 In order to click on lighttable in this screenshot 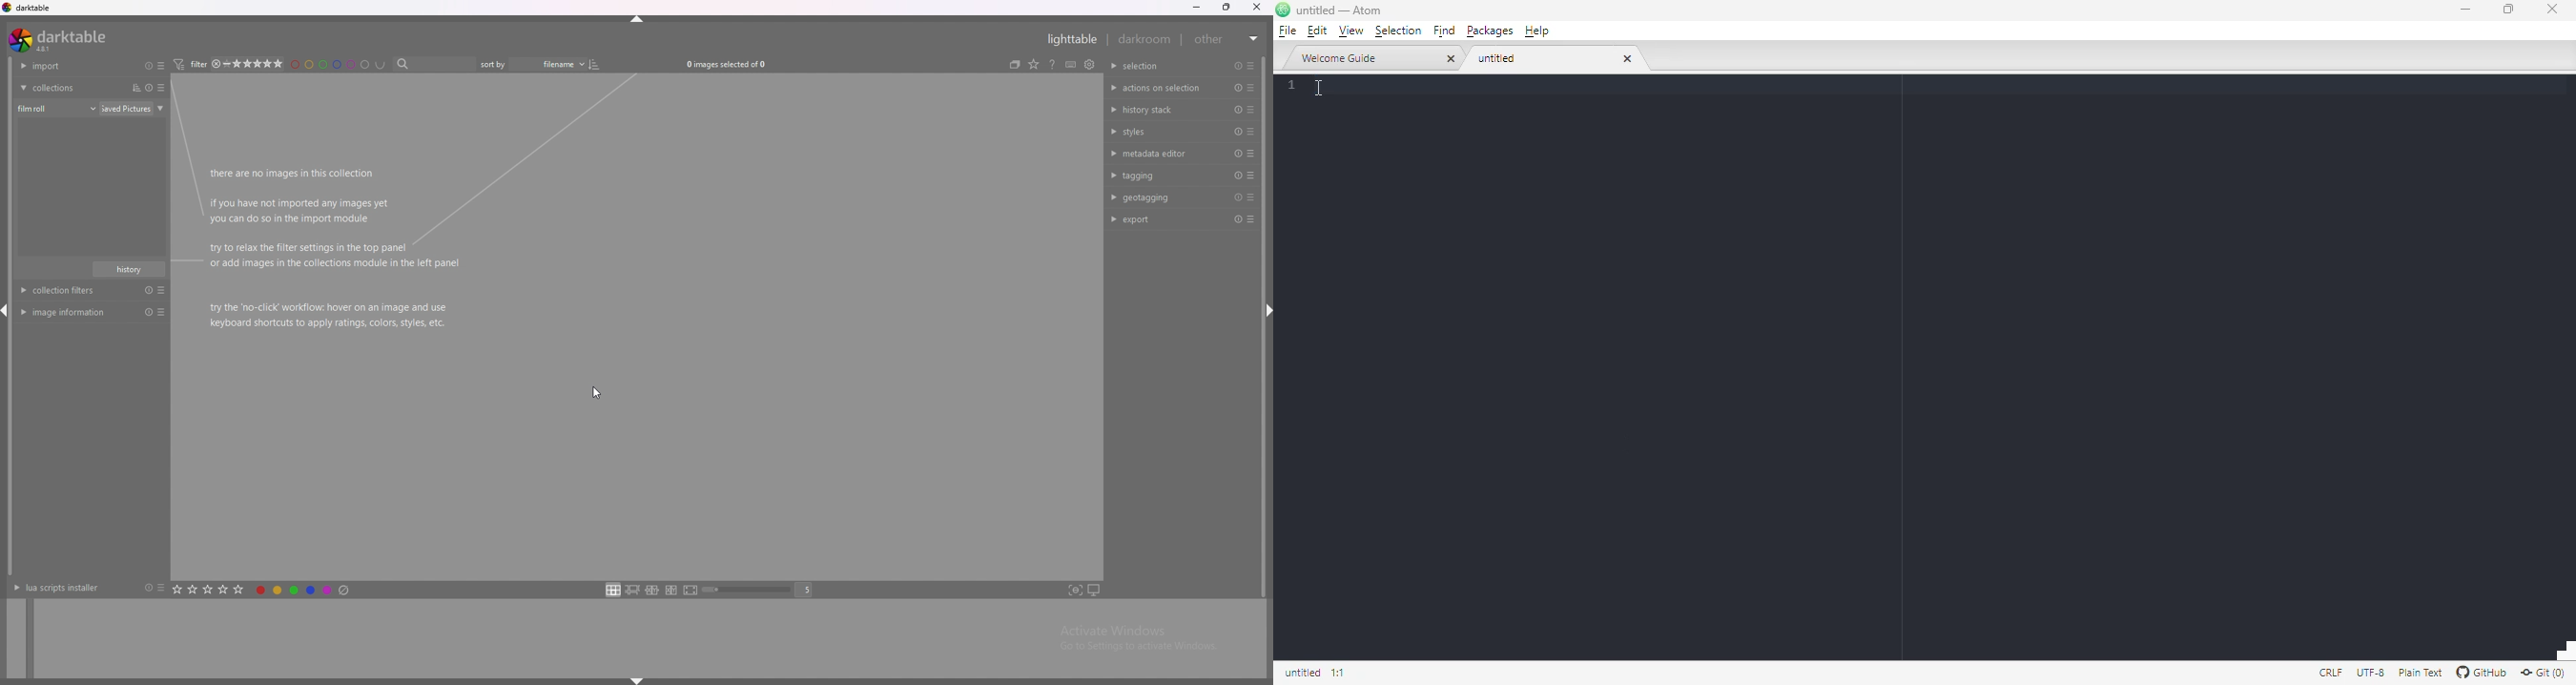, I will do `click(1069, 39)`.